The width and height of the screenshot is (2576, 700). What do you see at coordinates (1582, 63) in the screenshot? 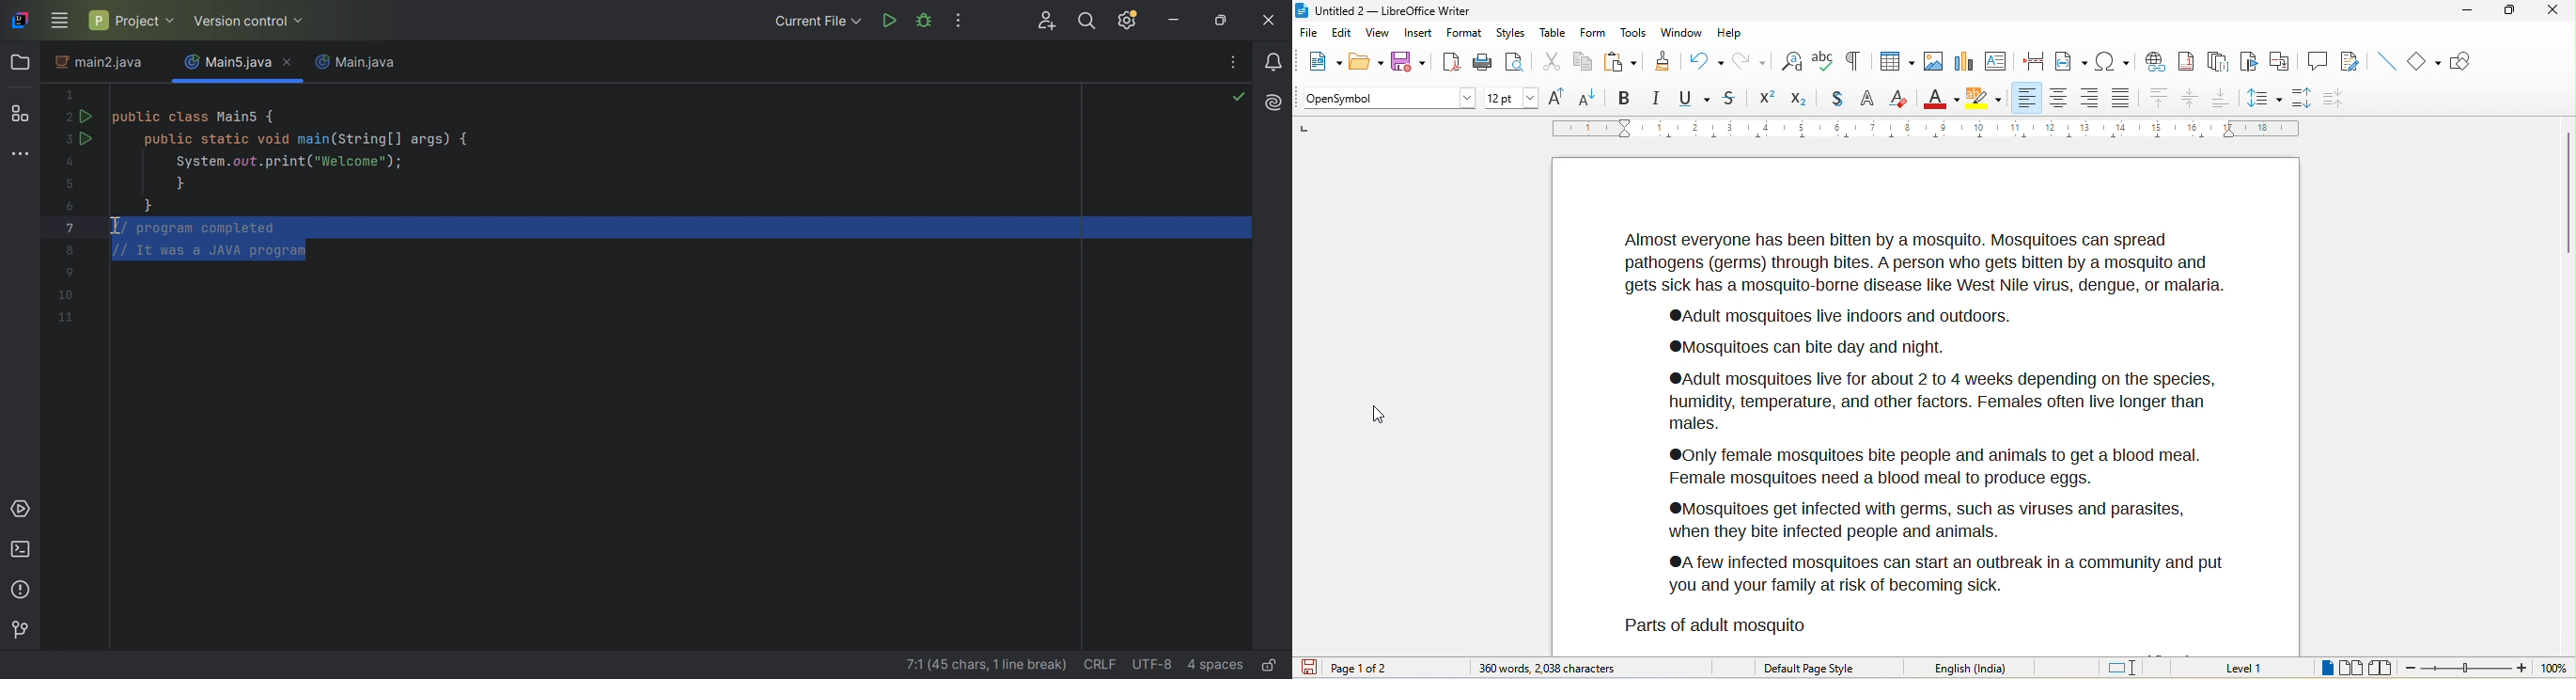
I see `copy` at bounding box center [1582, 63].